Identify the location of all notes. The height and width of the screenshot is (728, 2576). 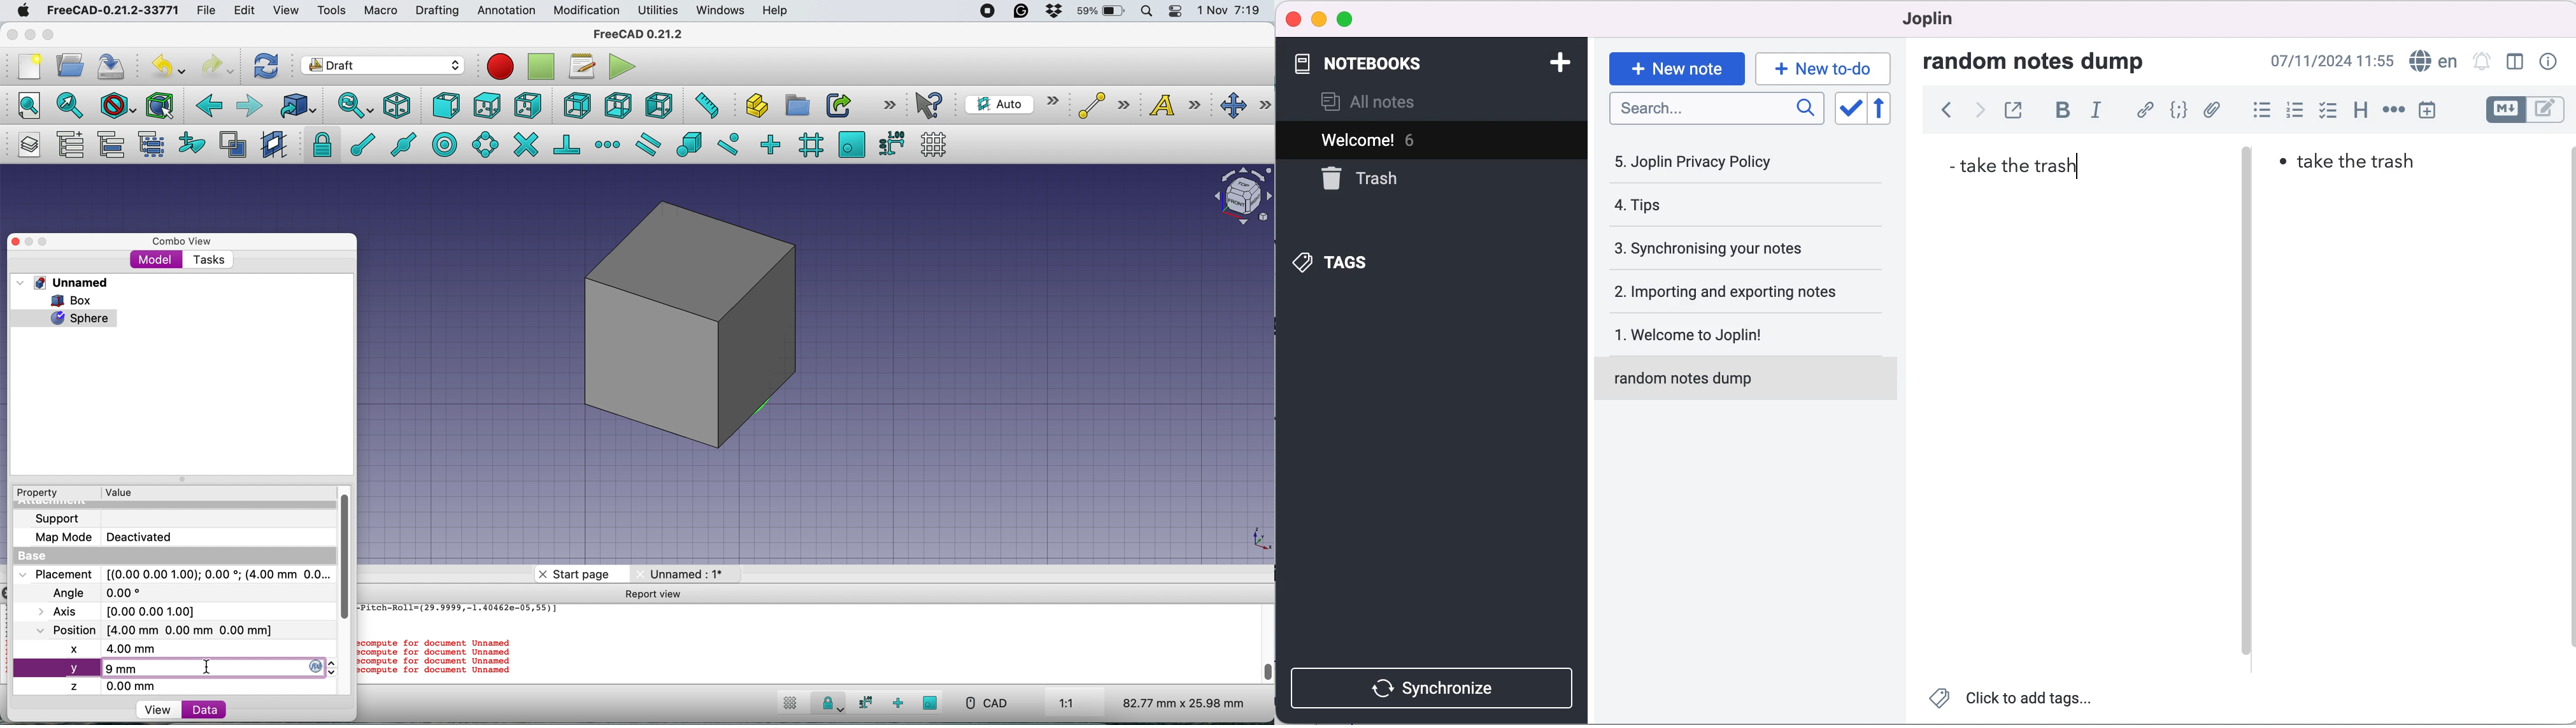
(1389, 101).